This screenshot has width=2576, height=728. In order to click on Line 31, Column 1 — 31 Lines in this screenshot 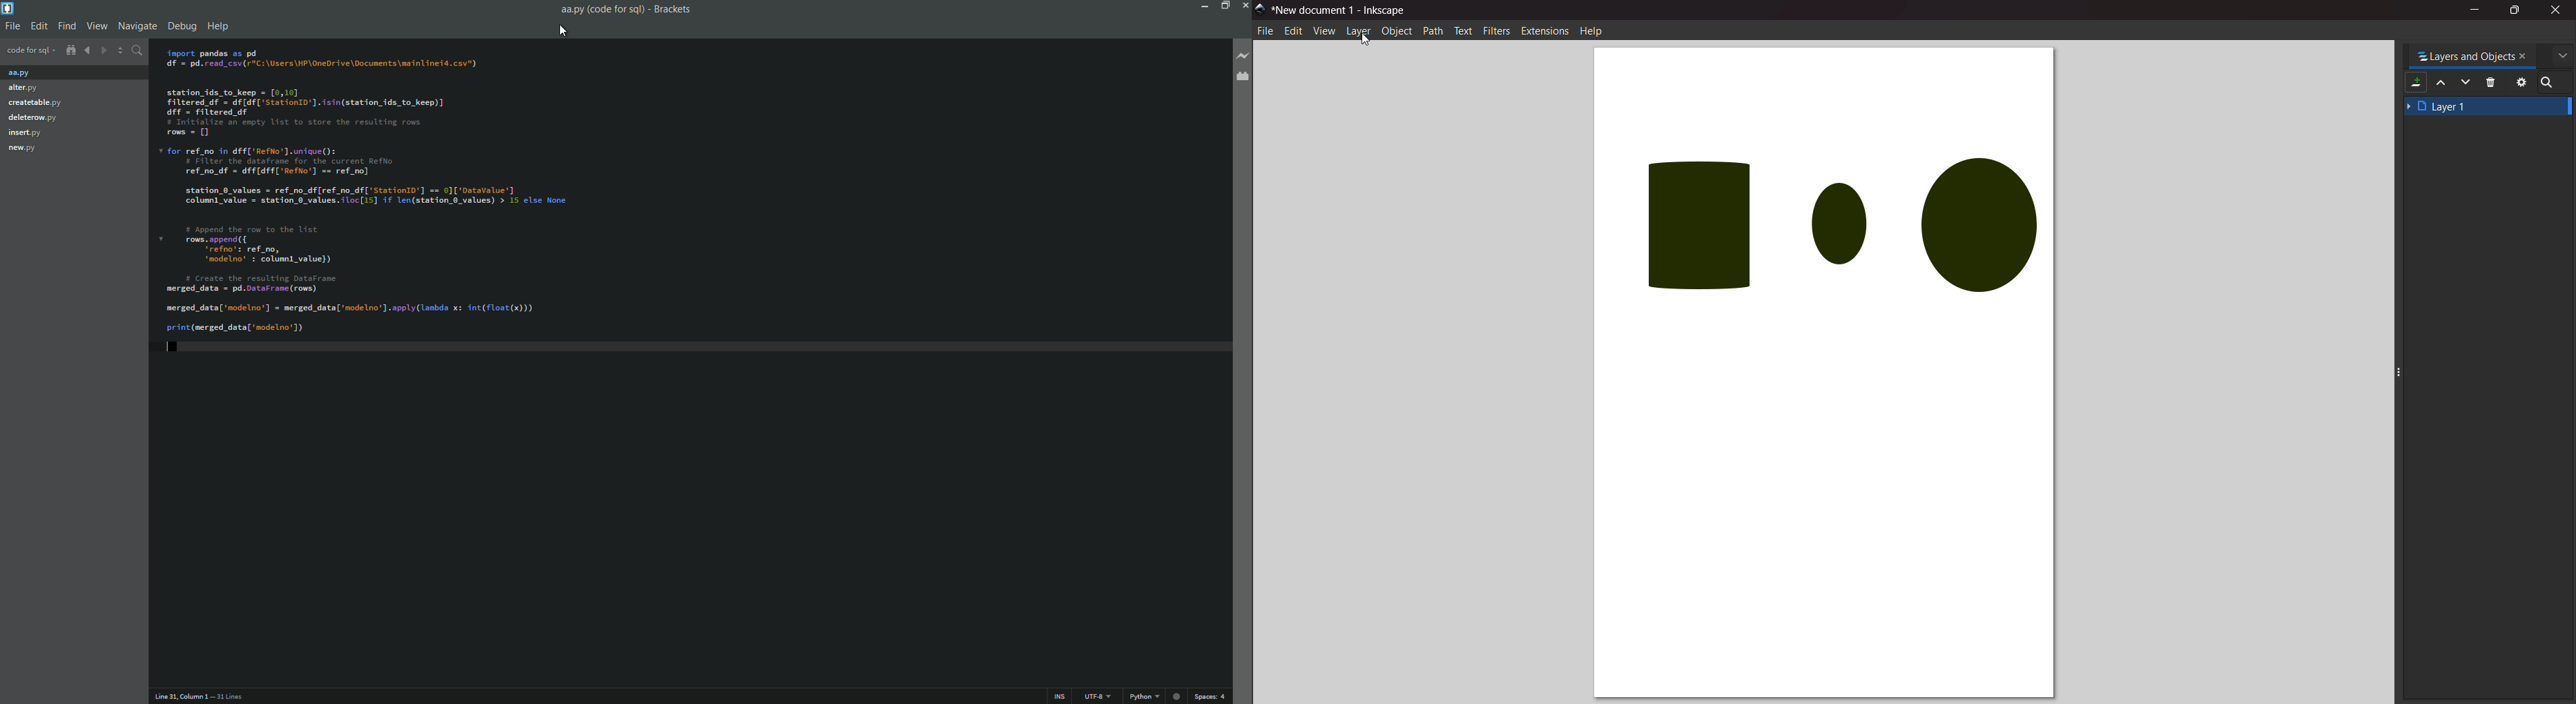, I will do `click(204, 695)`.